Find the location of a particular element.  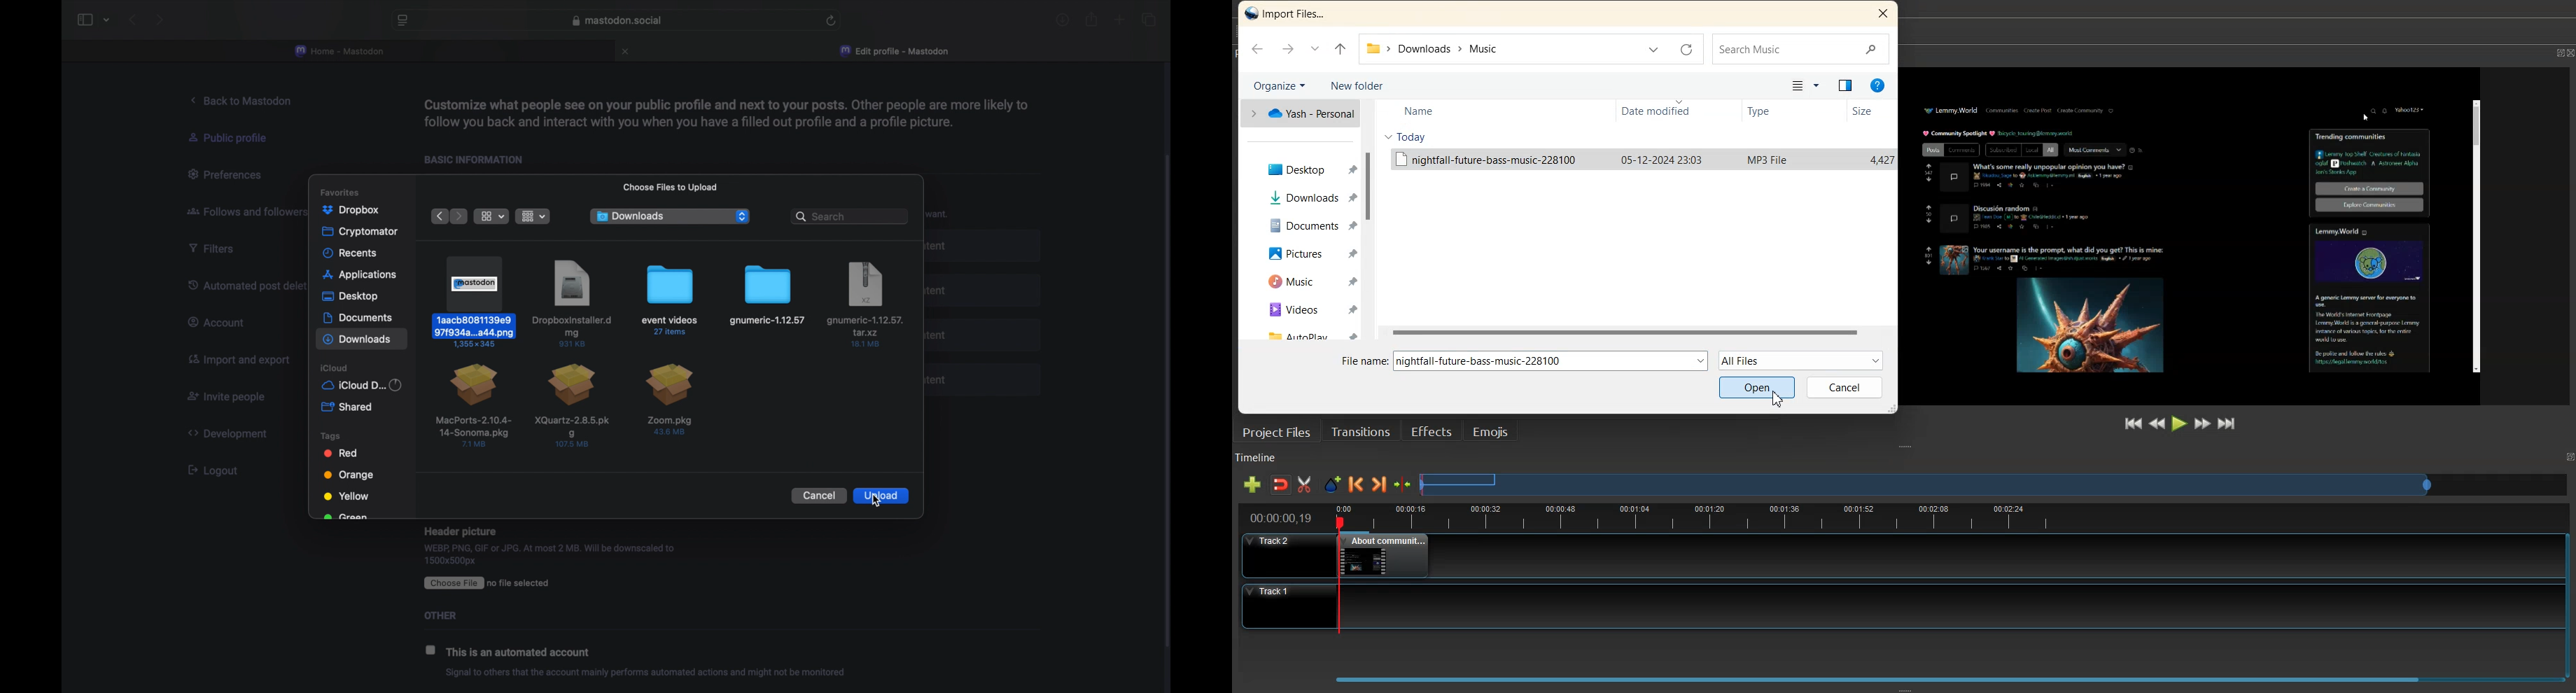

Next Marker is located at coordinates (1380, 484).